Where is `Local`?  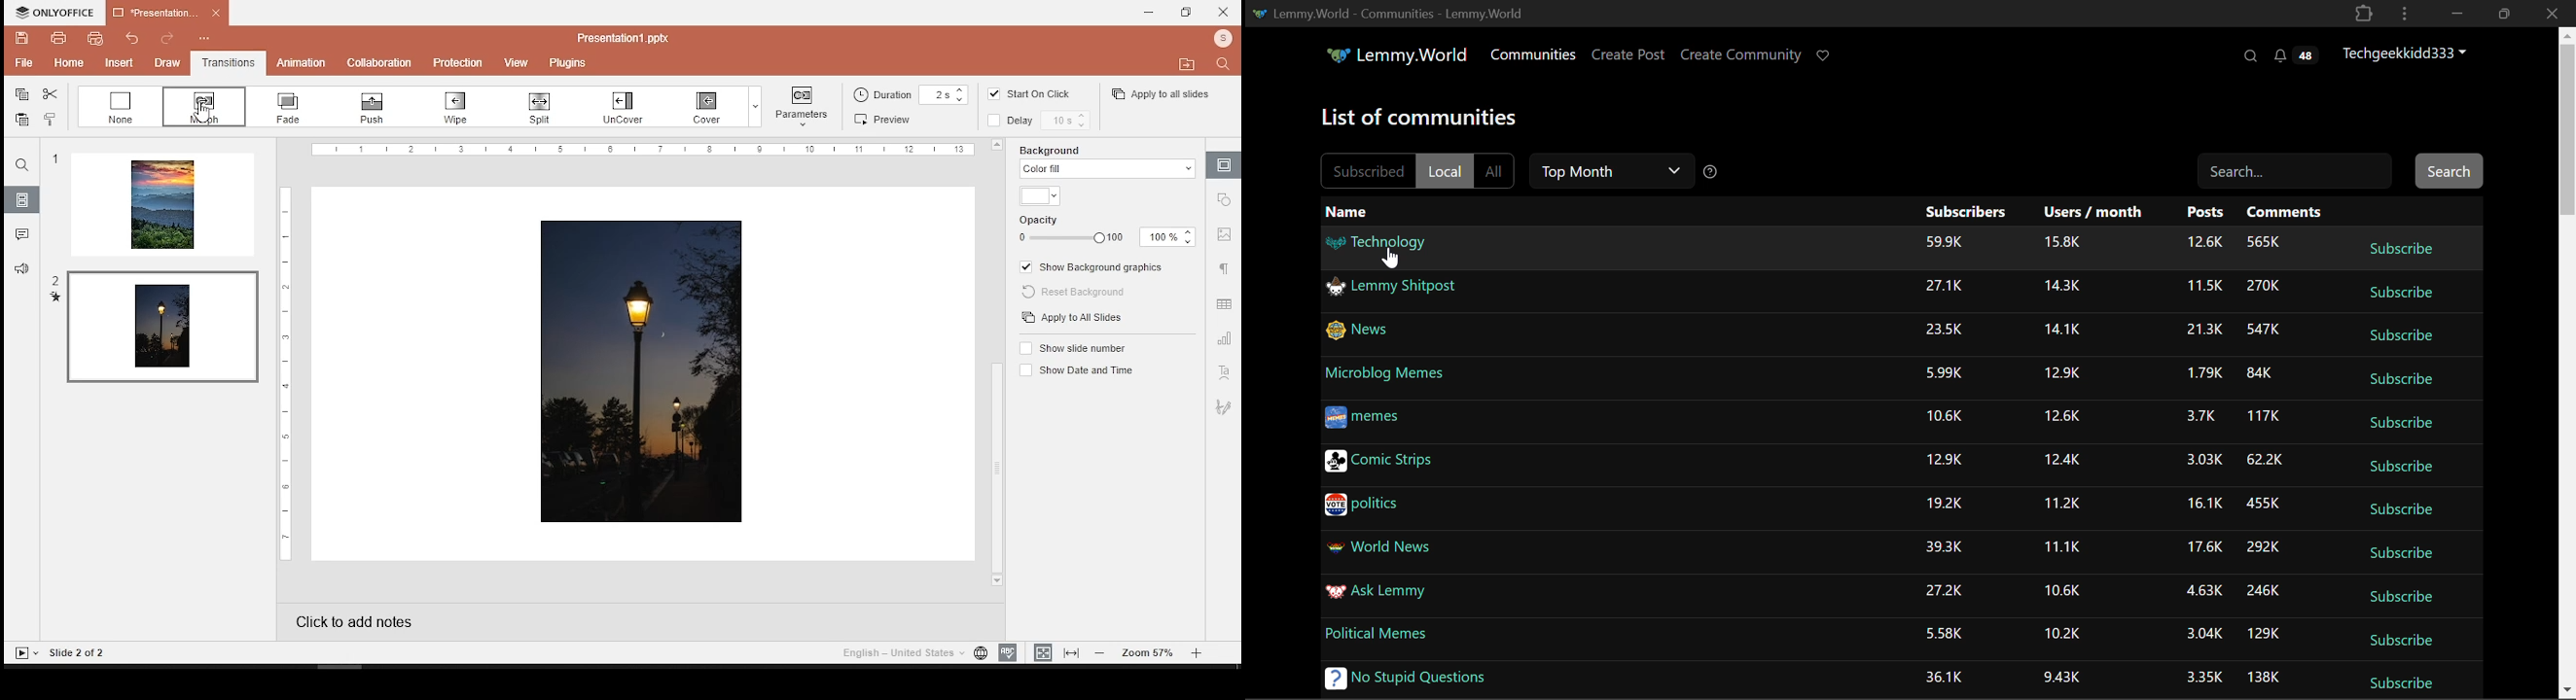 Local is located at coordinates (1446, 171).